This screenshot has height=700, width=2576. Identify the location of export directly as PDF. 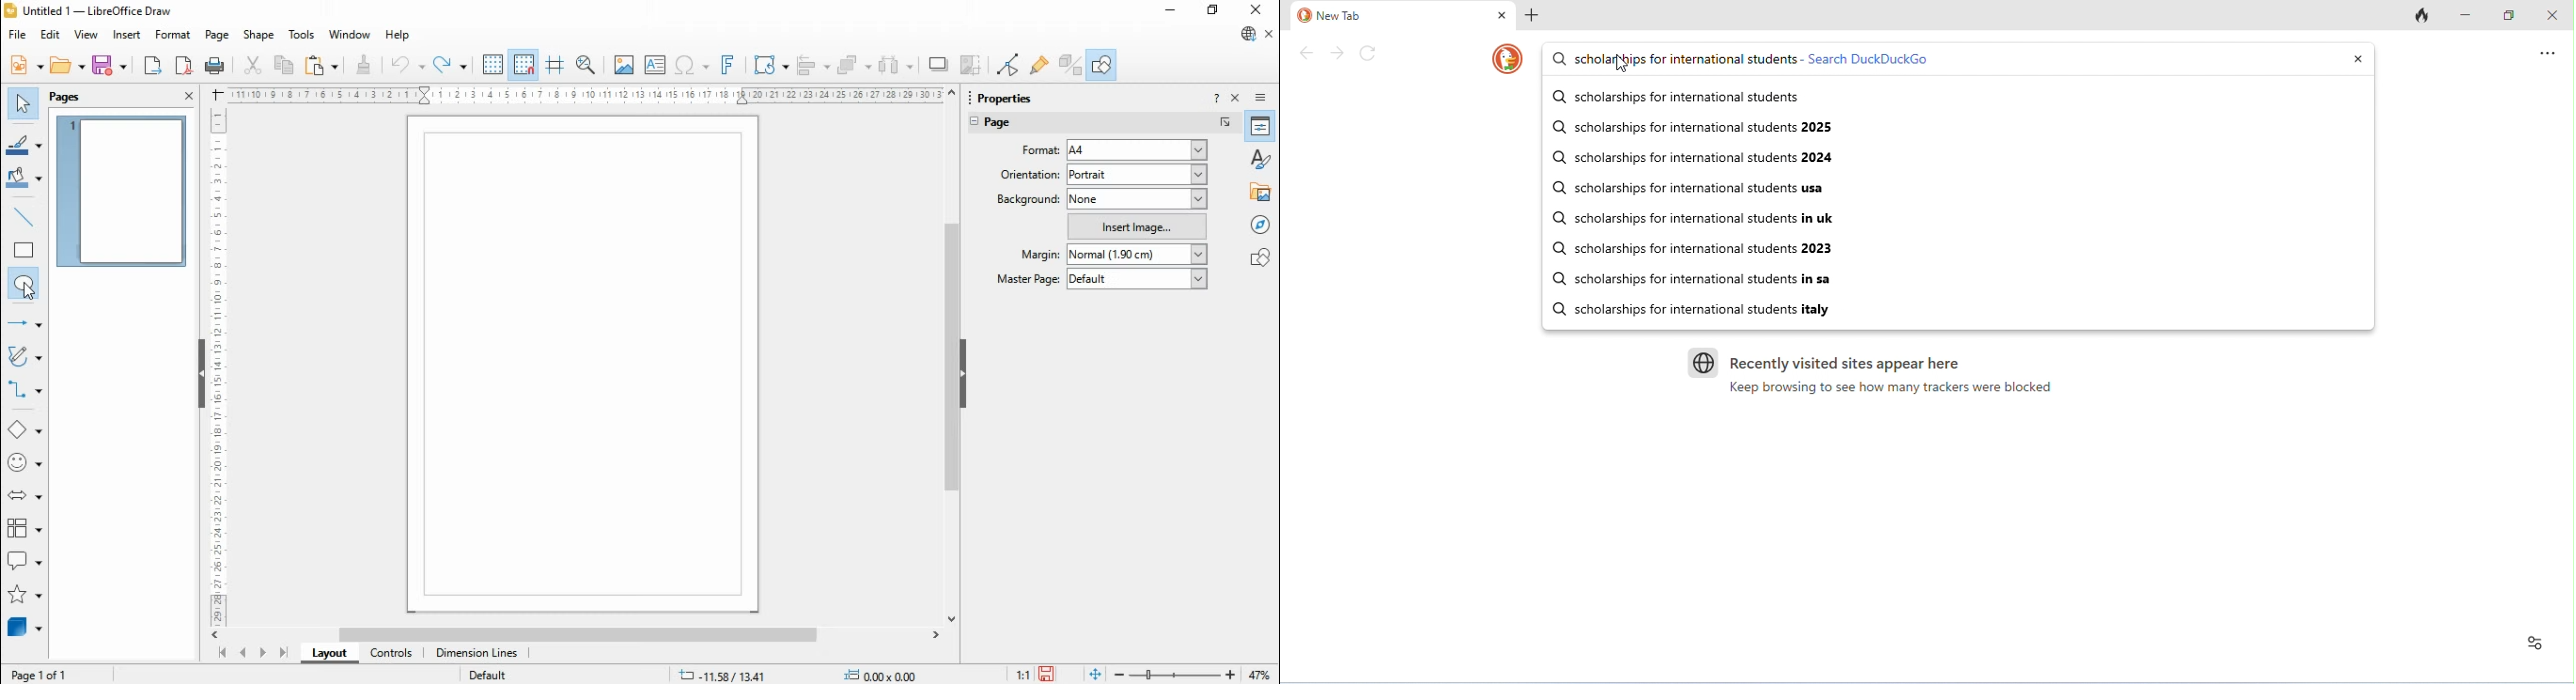
(183, 65).